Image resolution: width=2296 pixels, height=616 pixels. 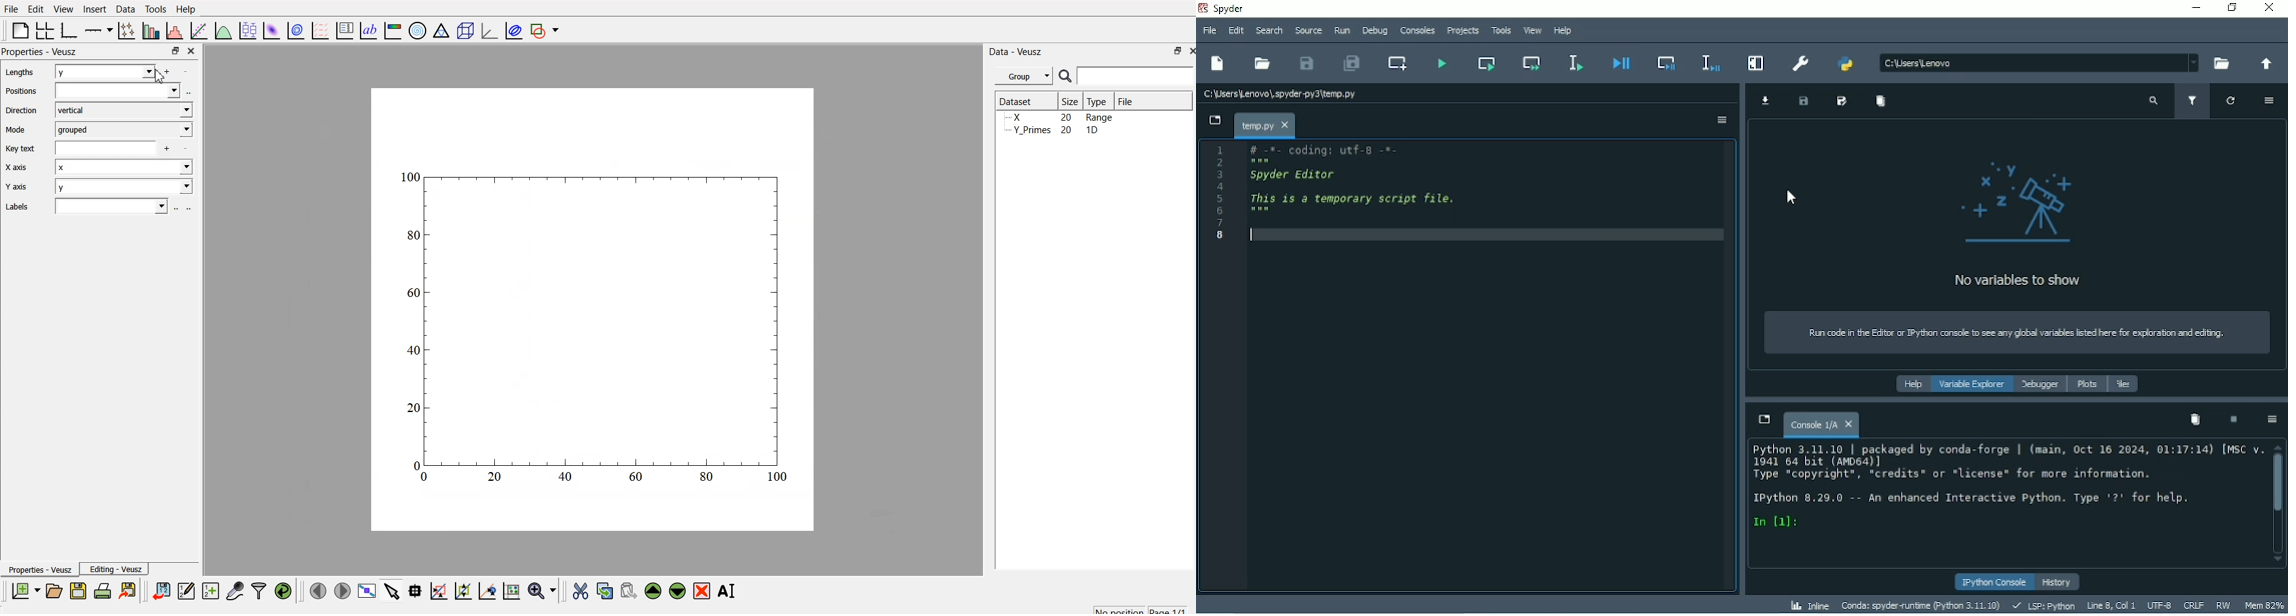 What do you see at coordinates (1350, 63) in the screenshot?
I see `Save all files` at bounding box center [1350, 63].